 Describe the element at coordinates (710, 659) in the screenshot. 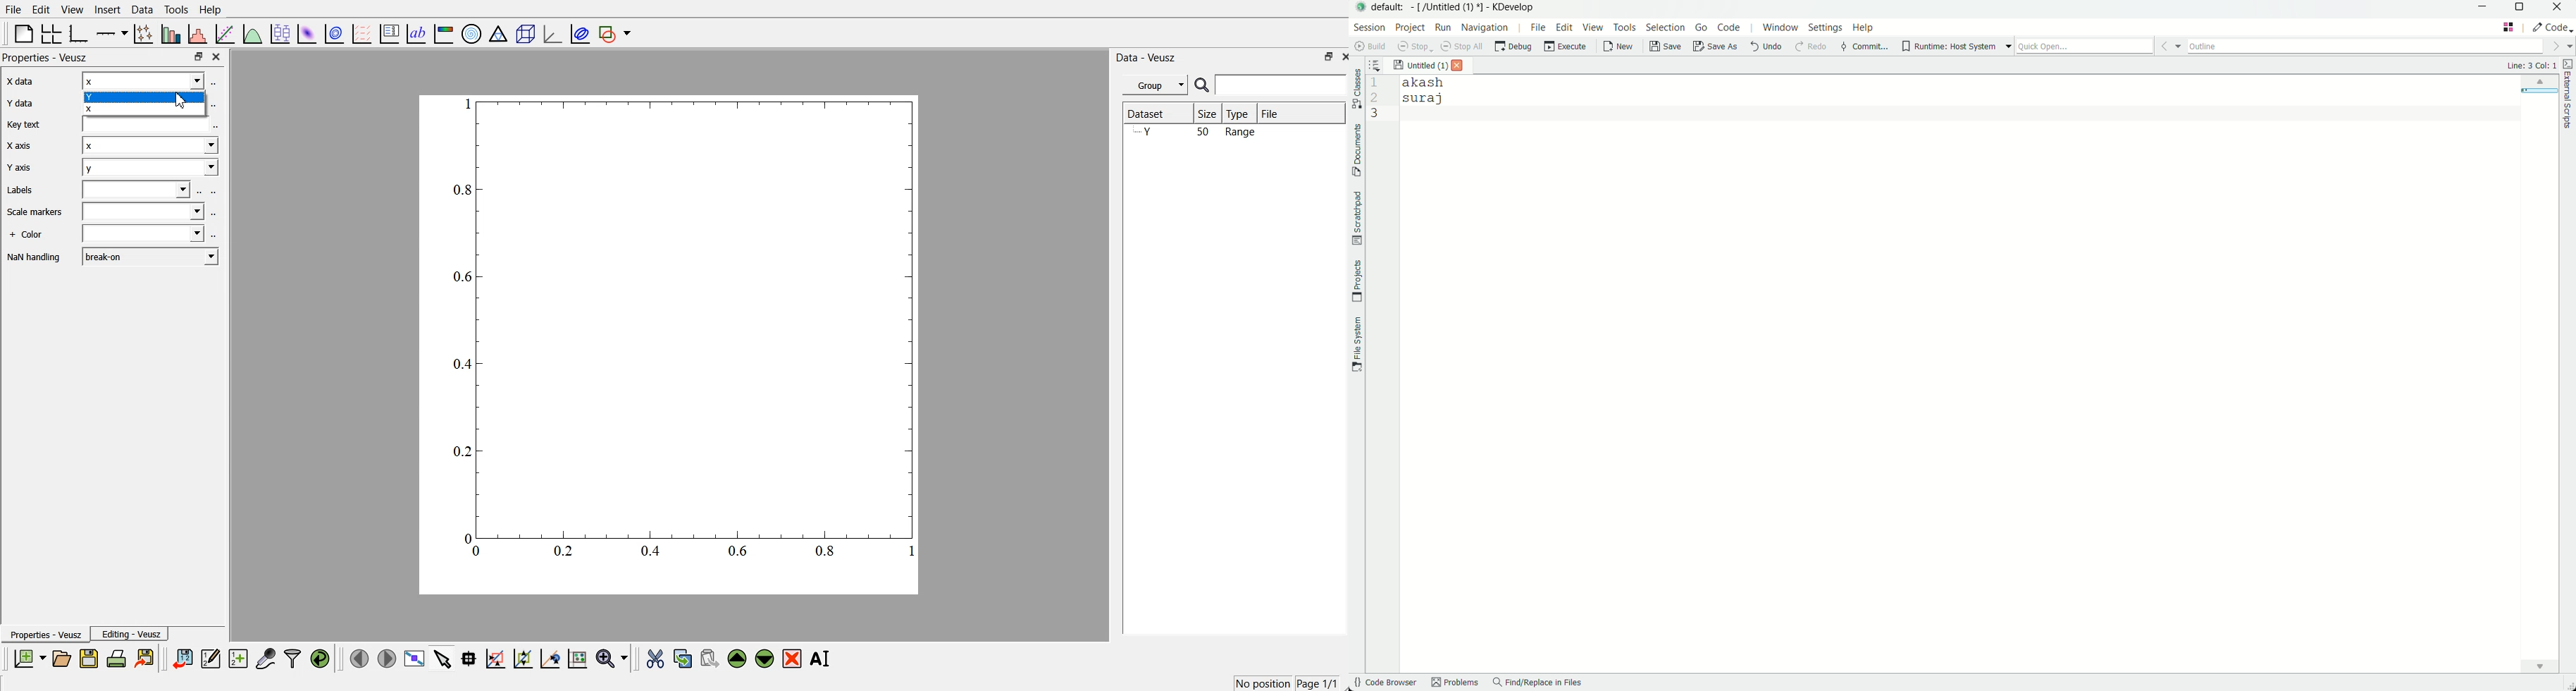

I see `paste the selected widgets` at that location.